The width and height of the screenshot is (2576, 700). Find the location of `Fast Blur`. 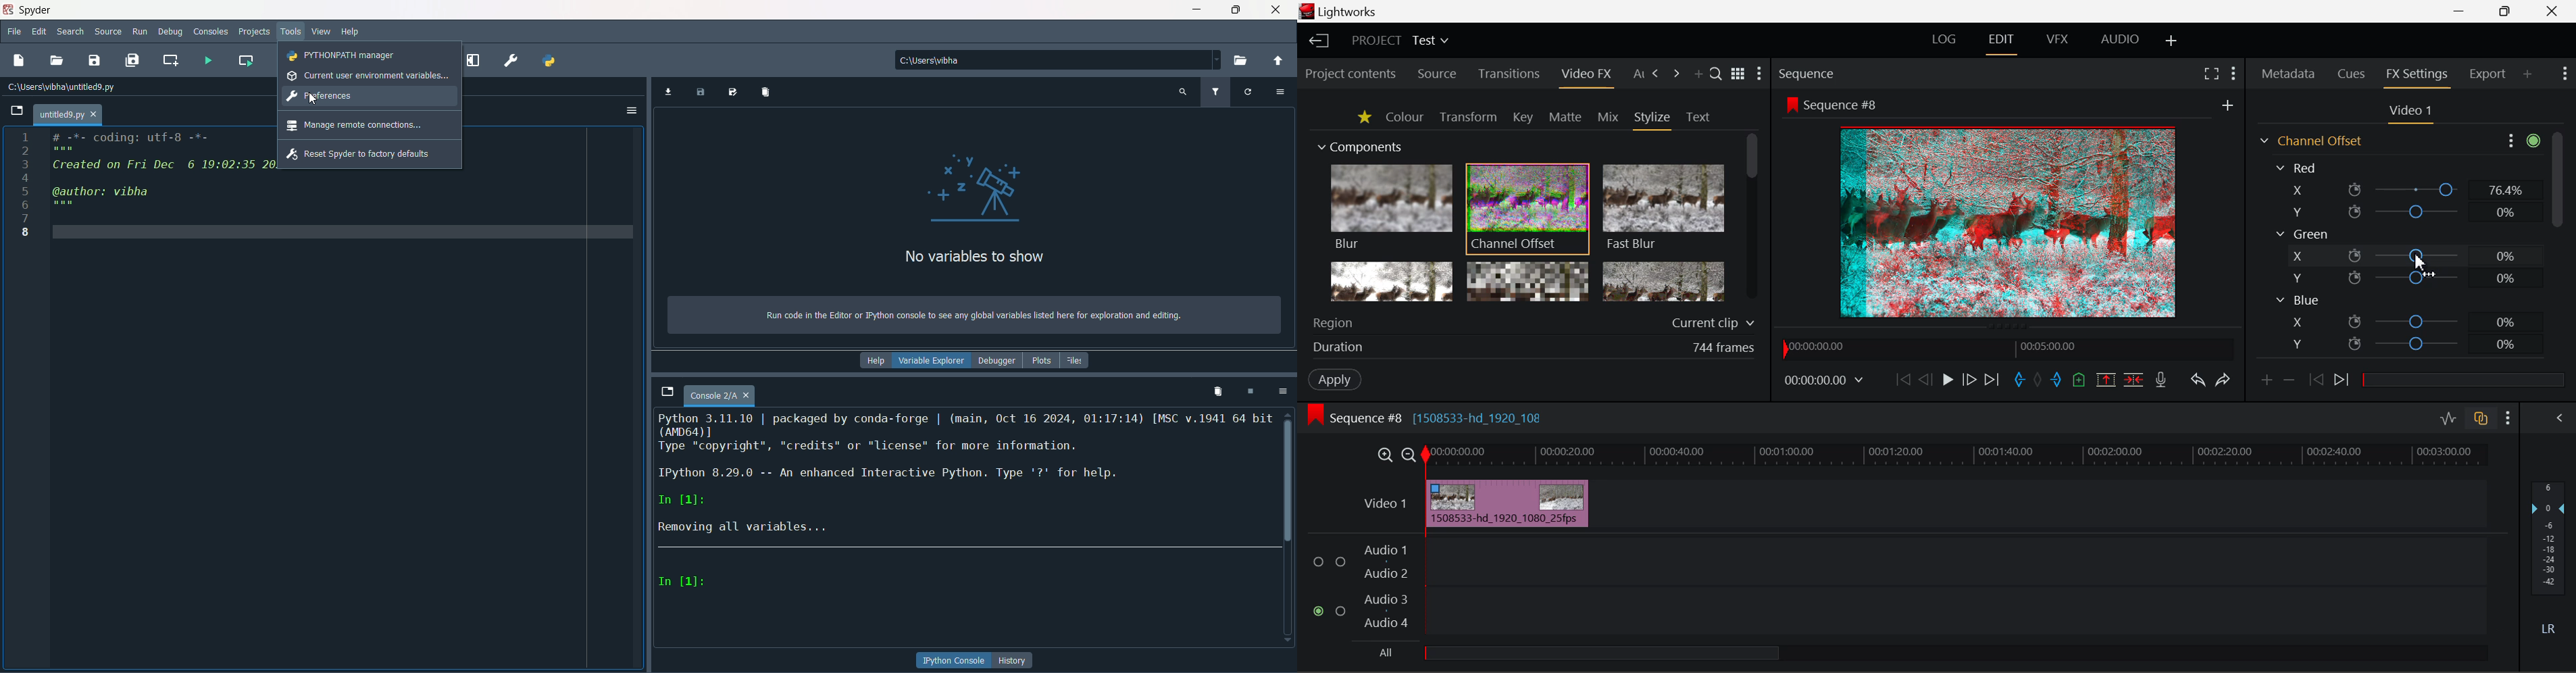

Fast Blur is located at coordinates (1664, 208).